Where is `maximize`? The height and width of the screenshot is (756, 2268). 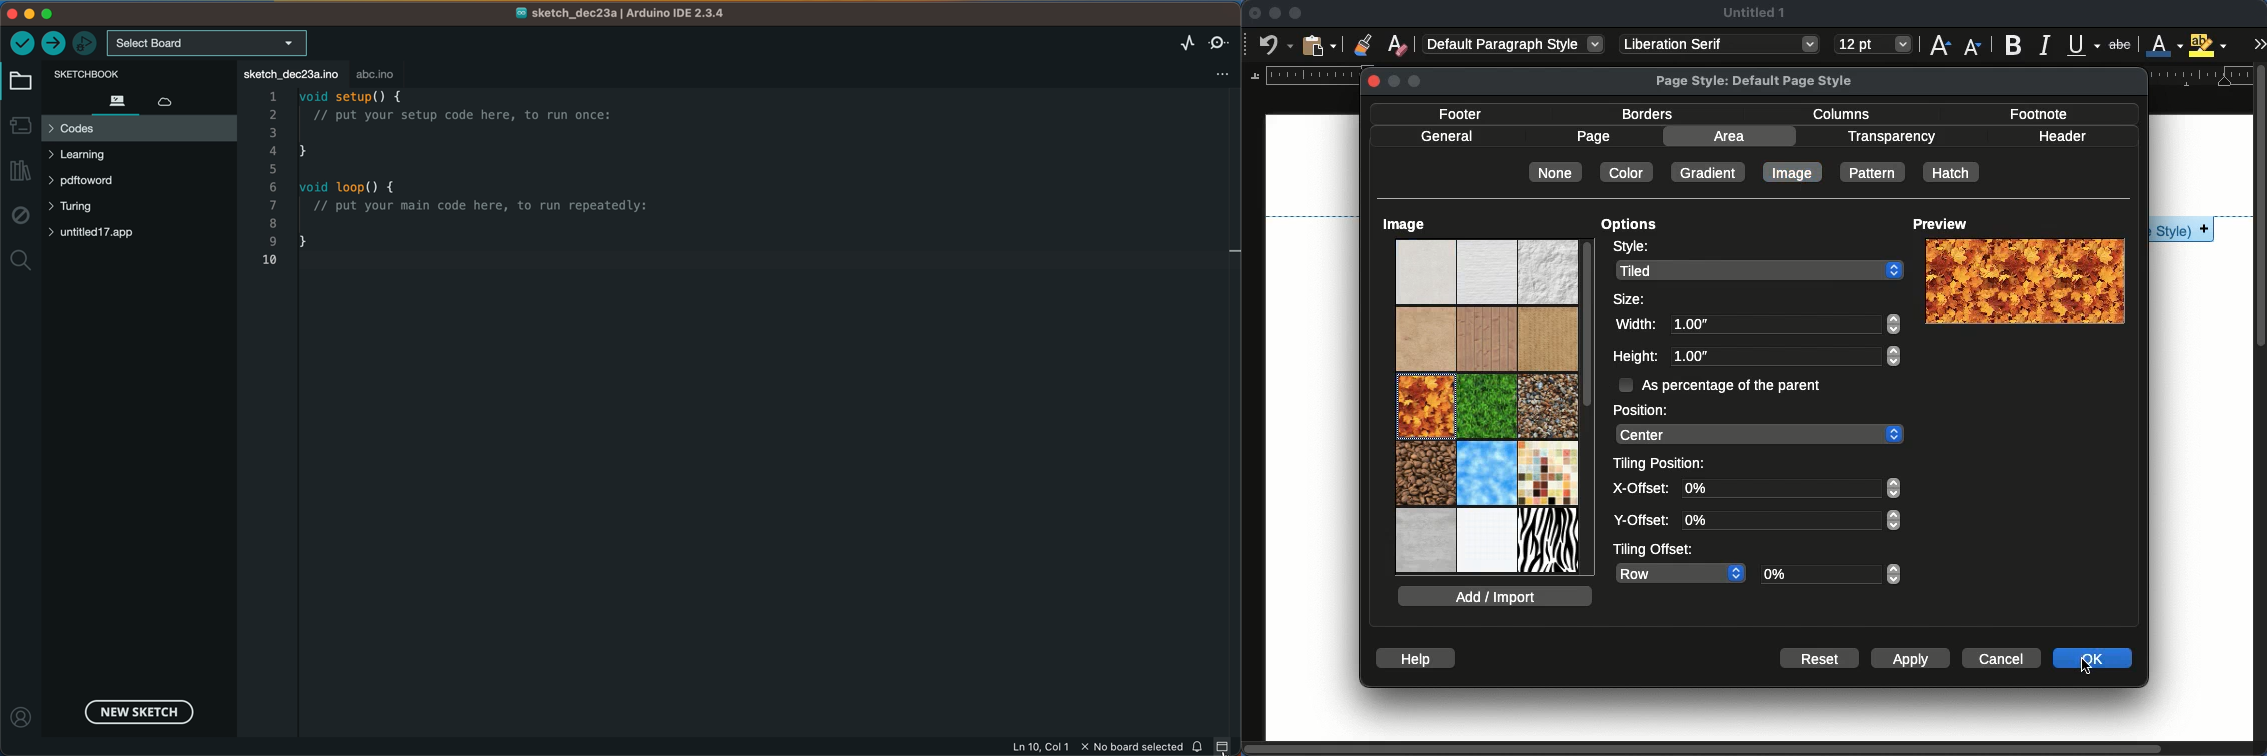
maximize is located at coordinates (1296, 13).